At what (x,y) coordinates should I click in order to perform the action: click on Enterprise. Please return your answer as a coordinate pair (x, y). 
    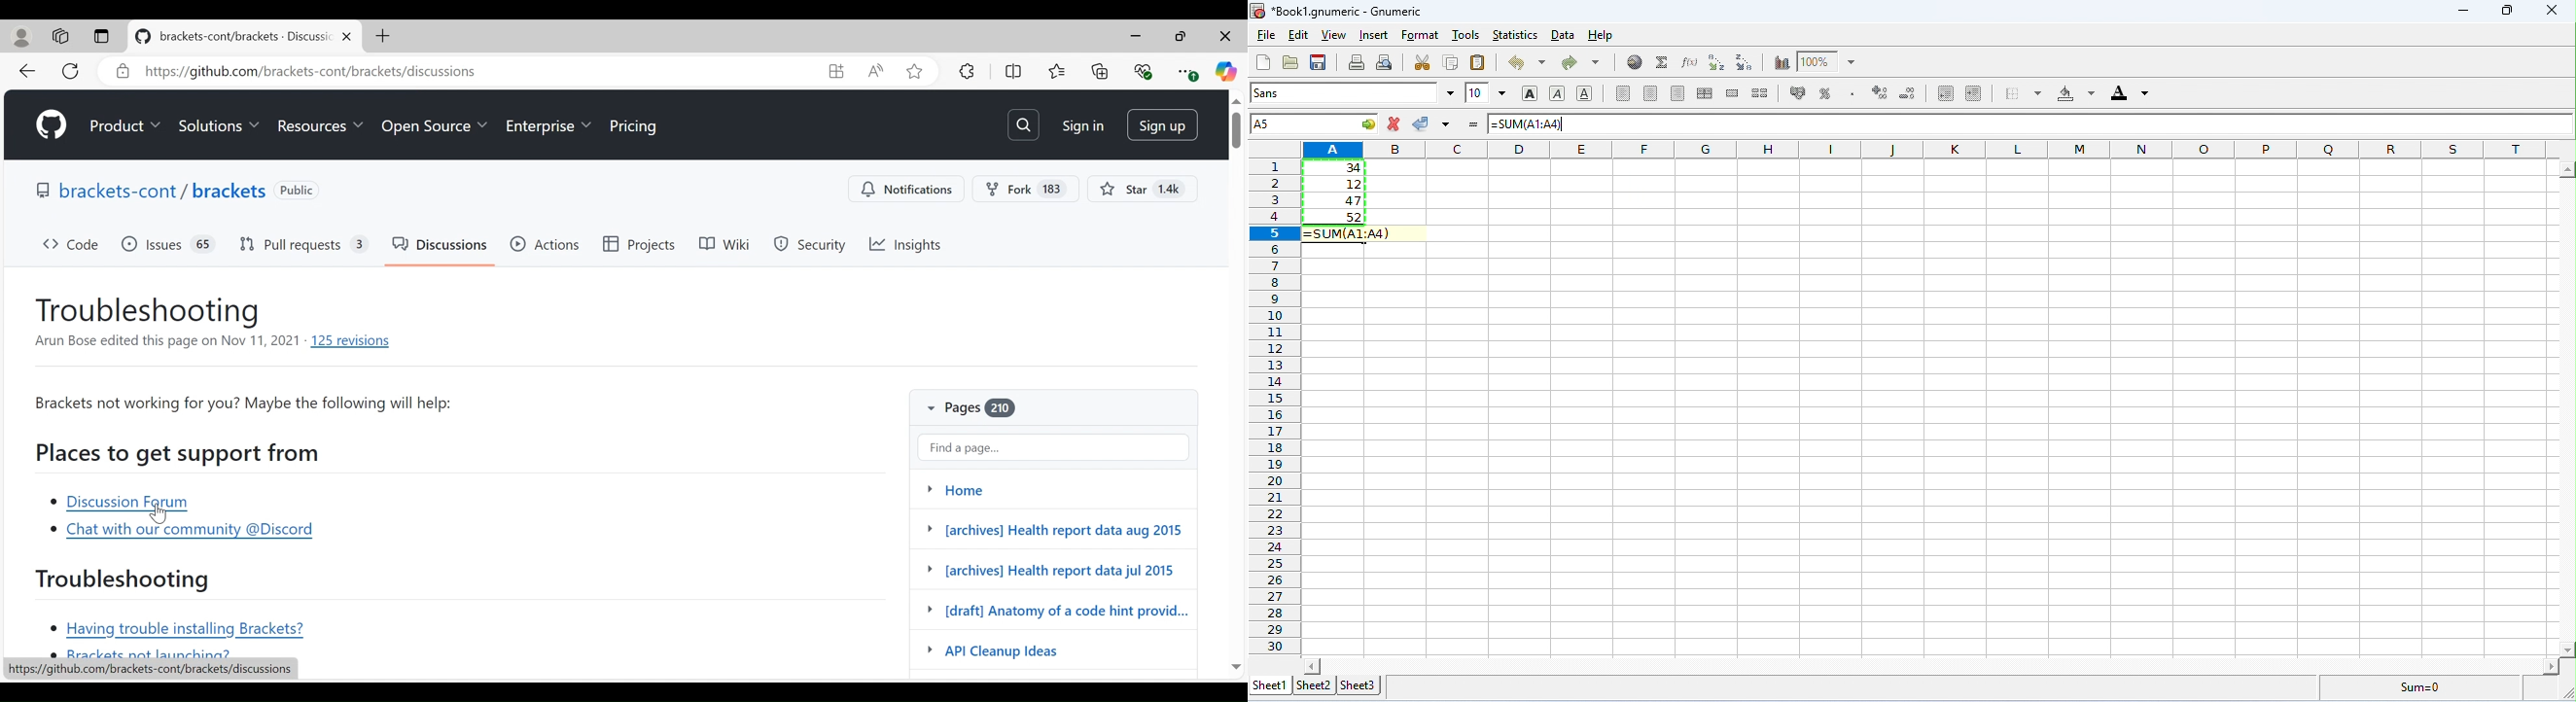
    Looking at the image, I should click on (549, 129).